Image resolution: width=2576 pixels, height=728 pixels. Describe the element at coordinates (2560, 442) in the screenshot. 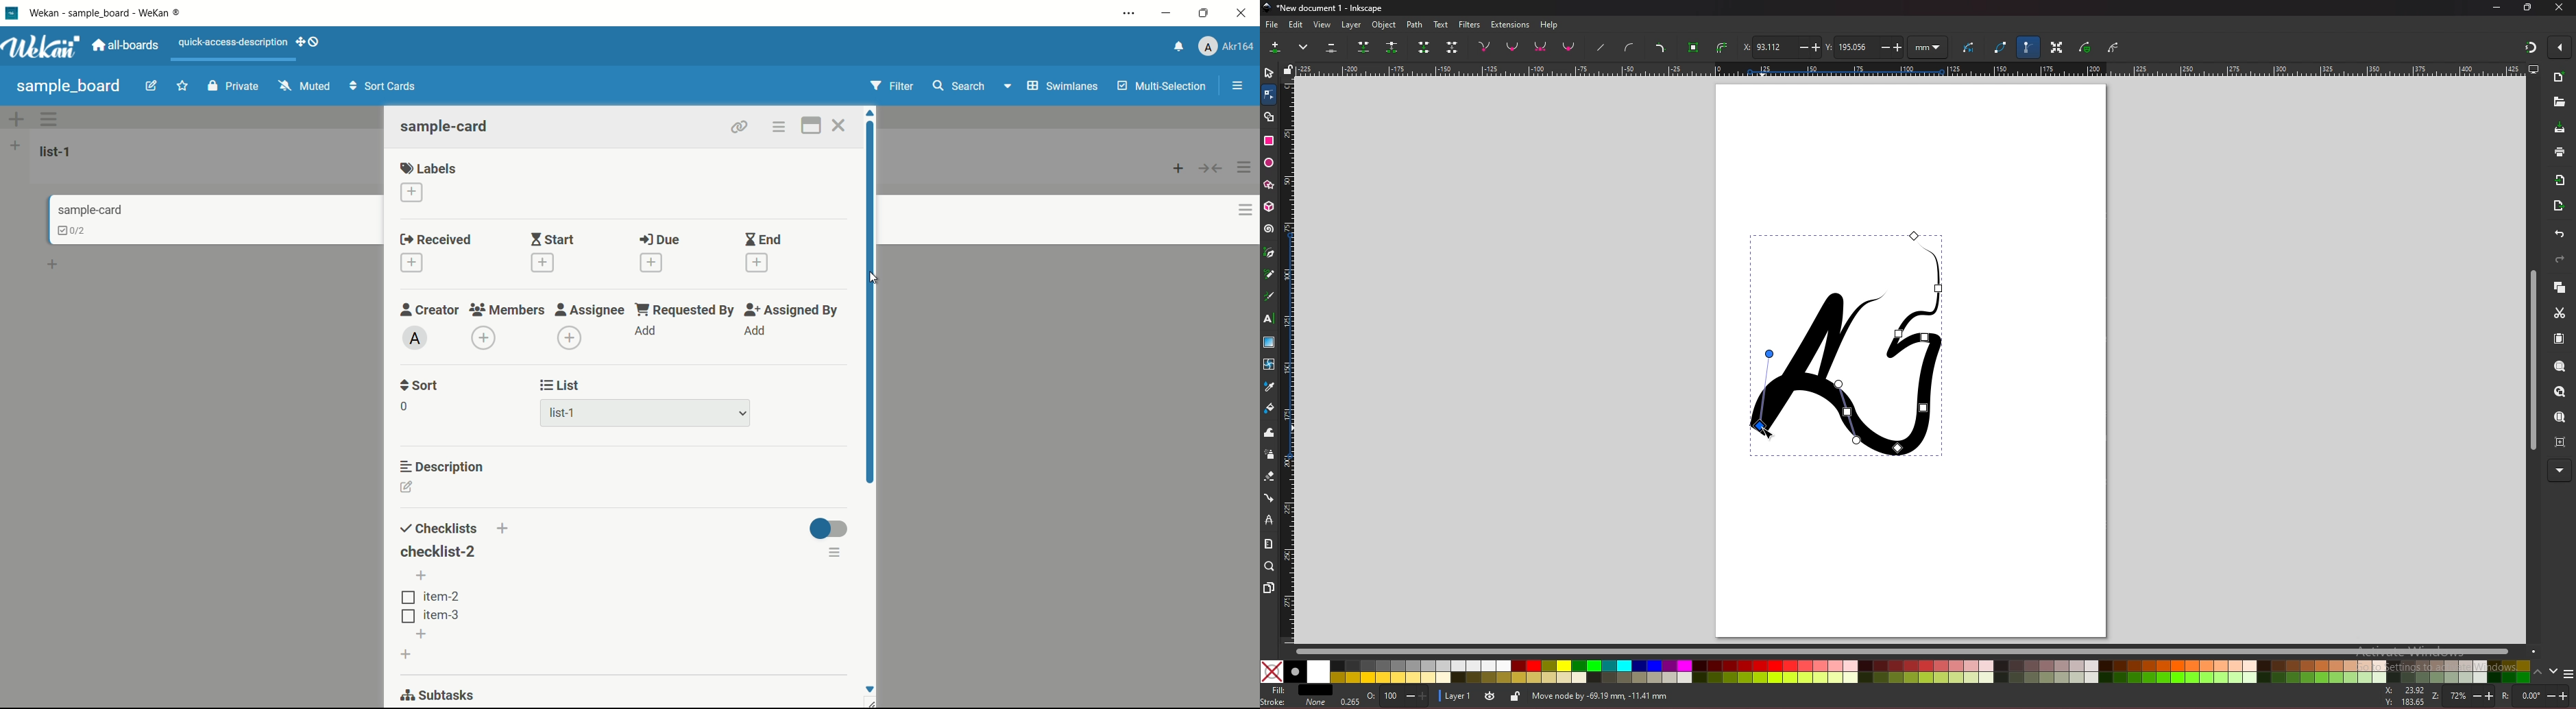

I see `zoom centre page` at that location.